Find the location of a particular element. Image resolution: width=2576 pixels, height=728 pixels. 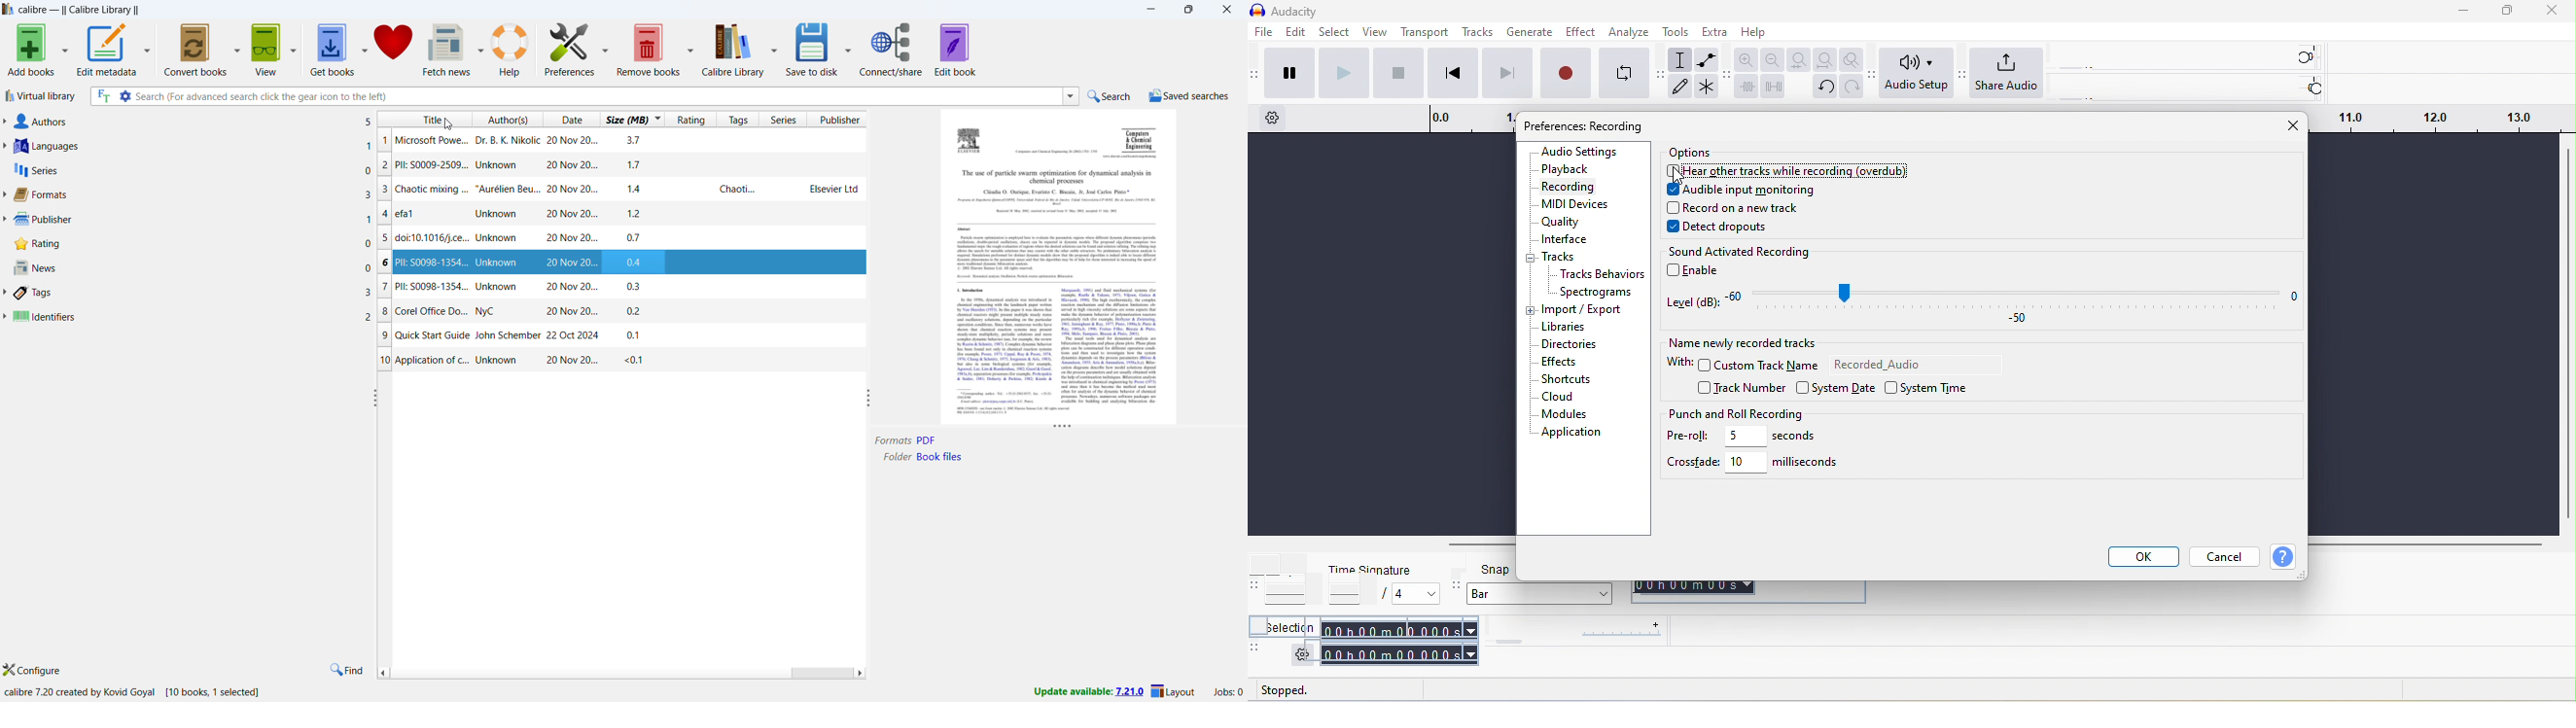

audacity time signature toolbar is located at coordinates (1256, 587).